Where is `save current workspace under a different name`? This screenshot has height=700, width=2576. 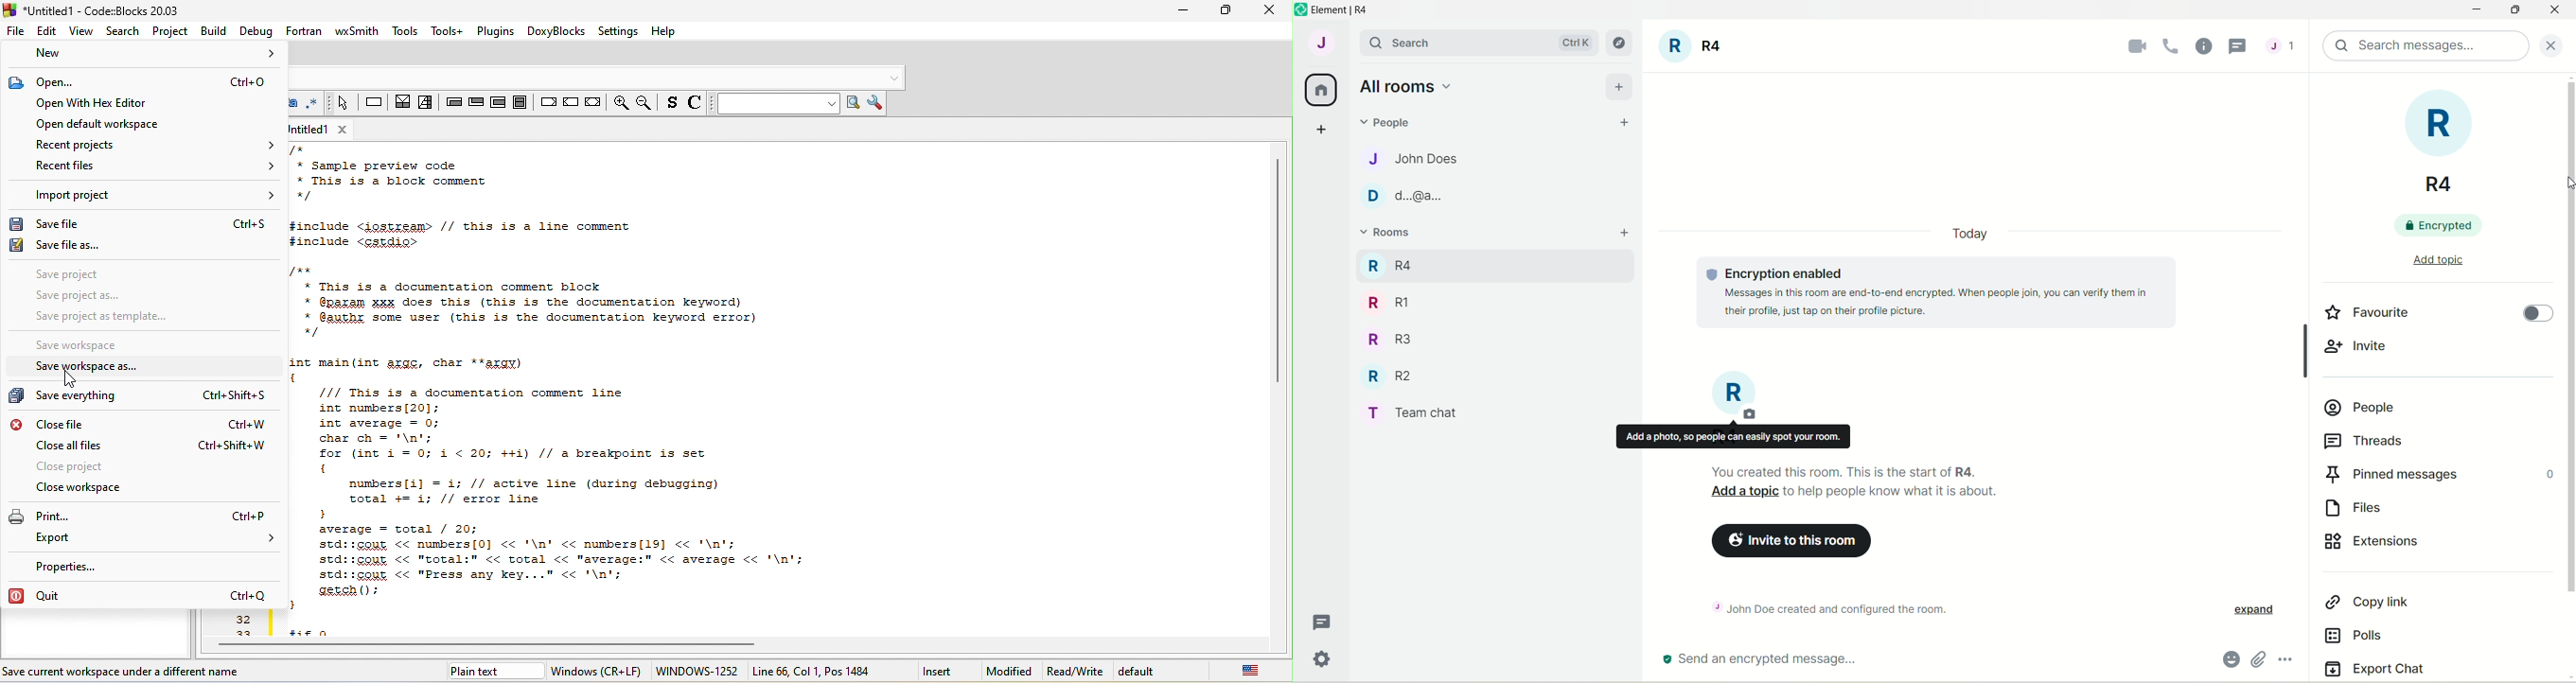 save current workspace under a different name is located at coordinates (125, 672).